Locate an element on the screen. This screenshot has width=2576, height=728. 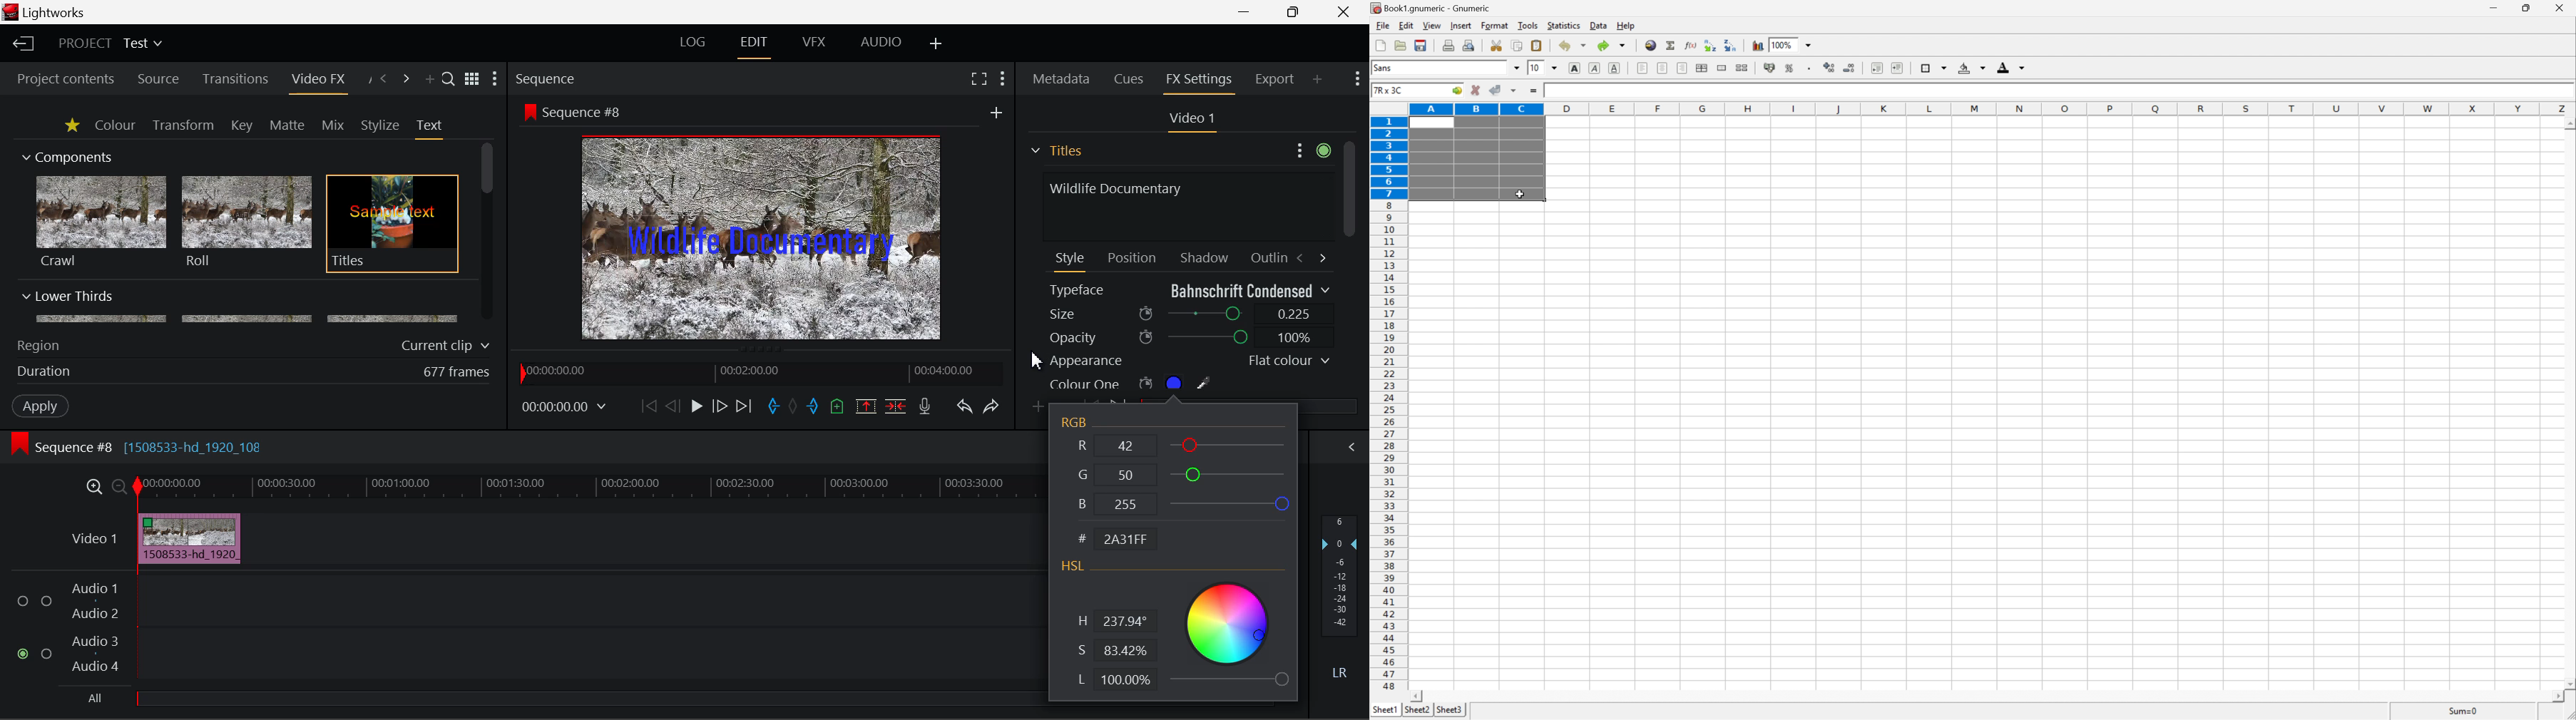
increase indent is located at coordinates (1894, 67).